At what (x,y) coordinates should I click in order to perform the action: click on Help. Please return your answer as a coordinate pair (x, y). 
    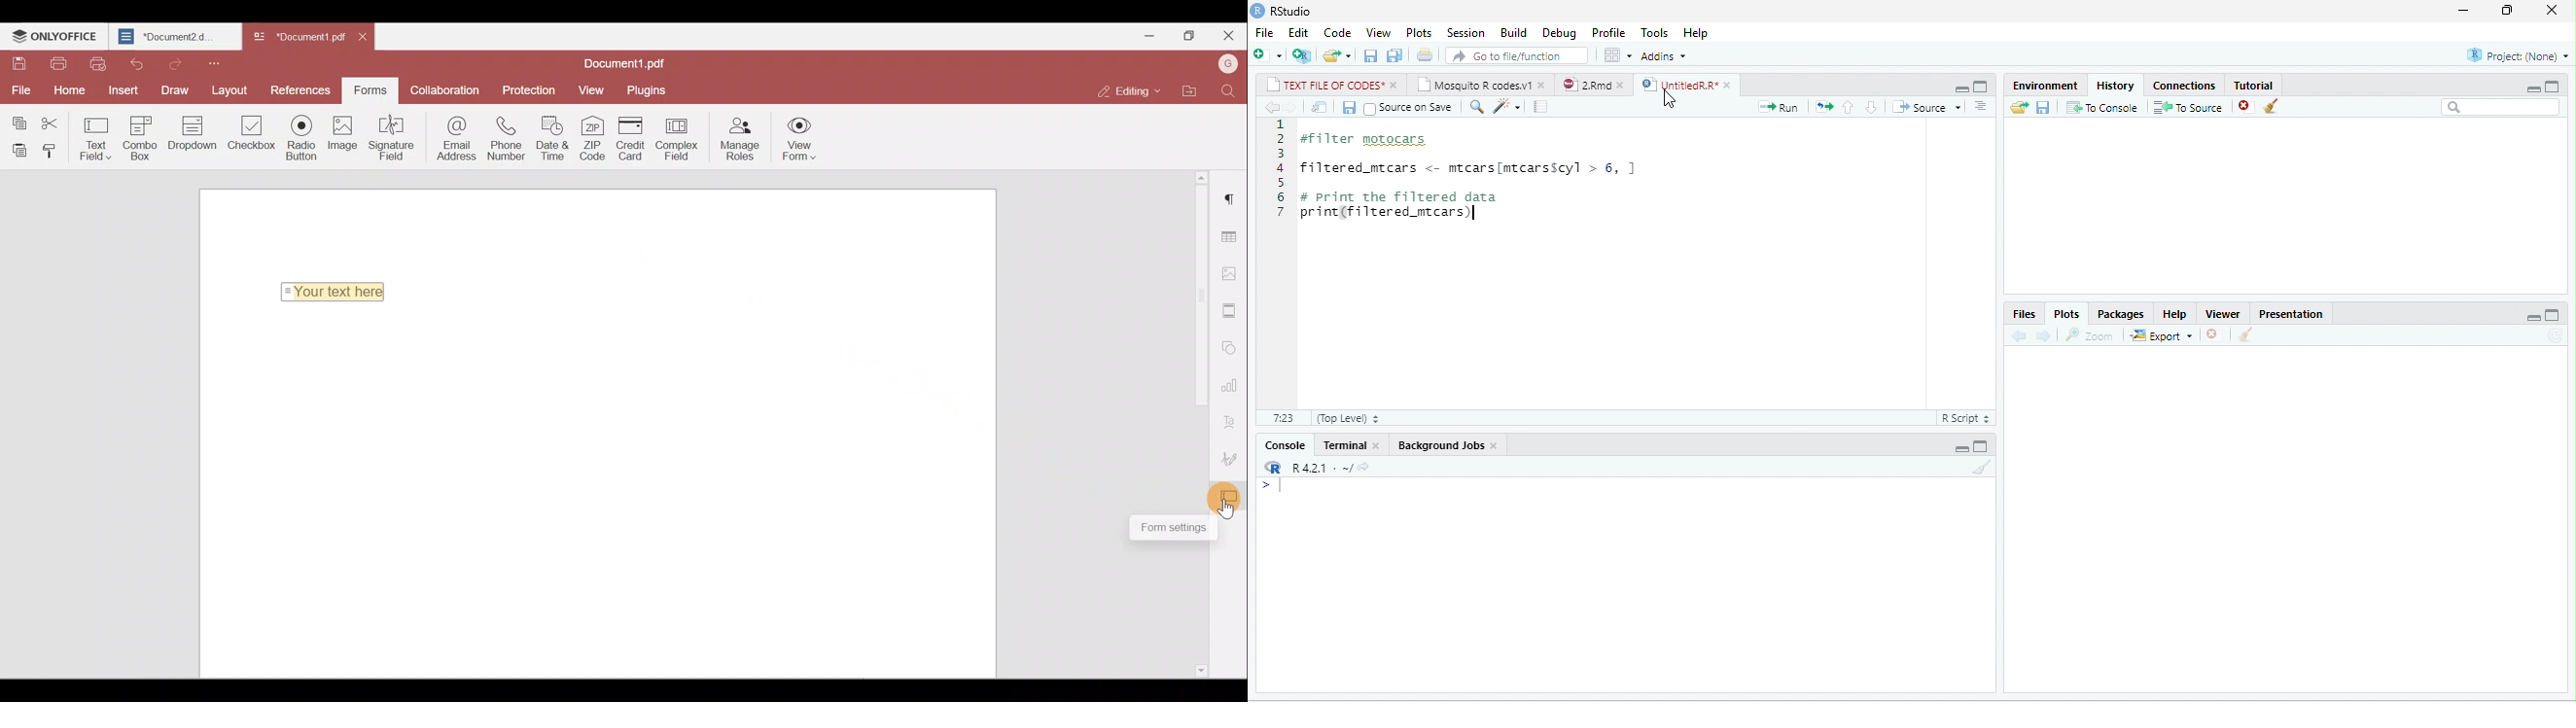
    Looking at the image, I should click on (1695, 33).